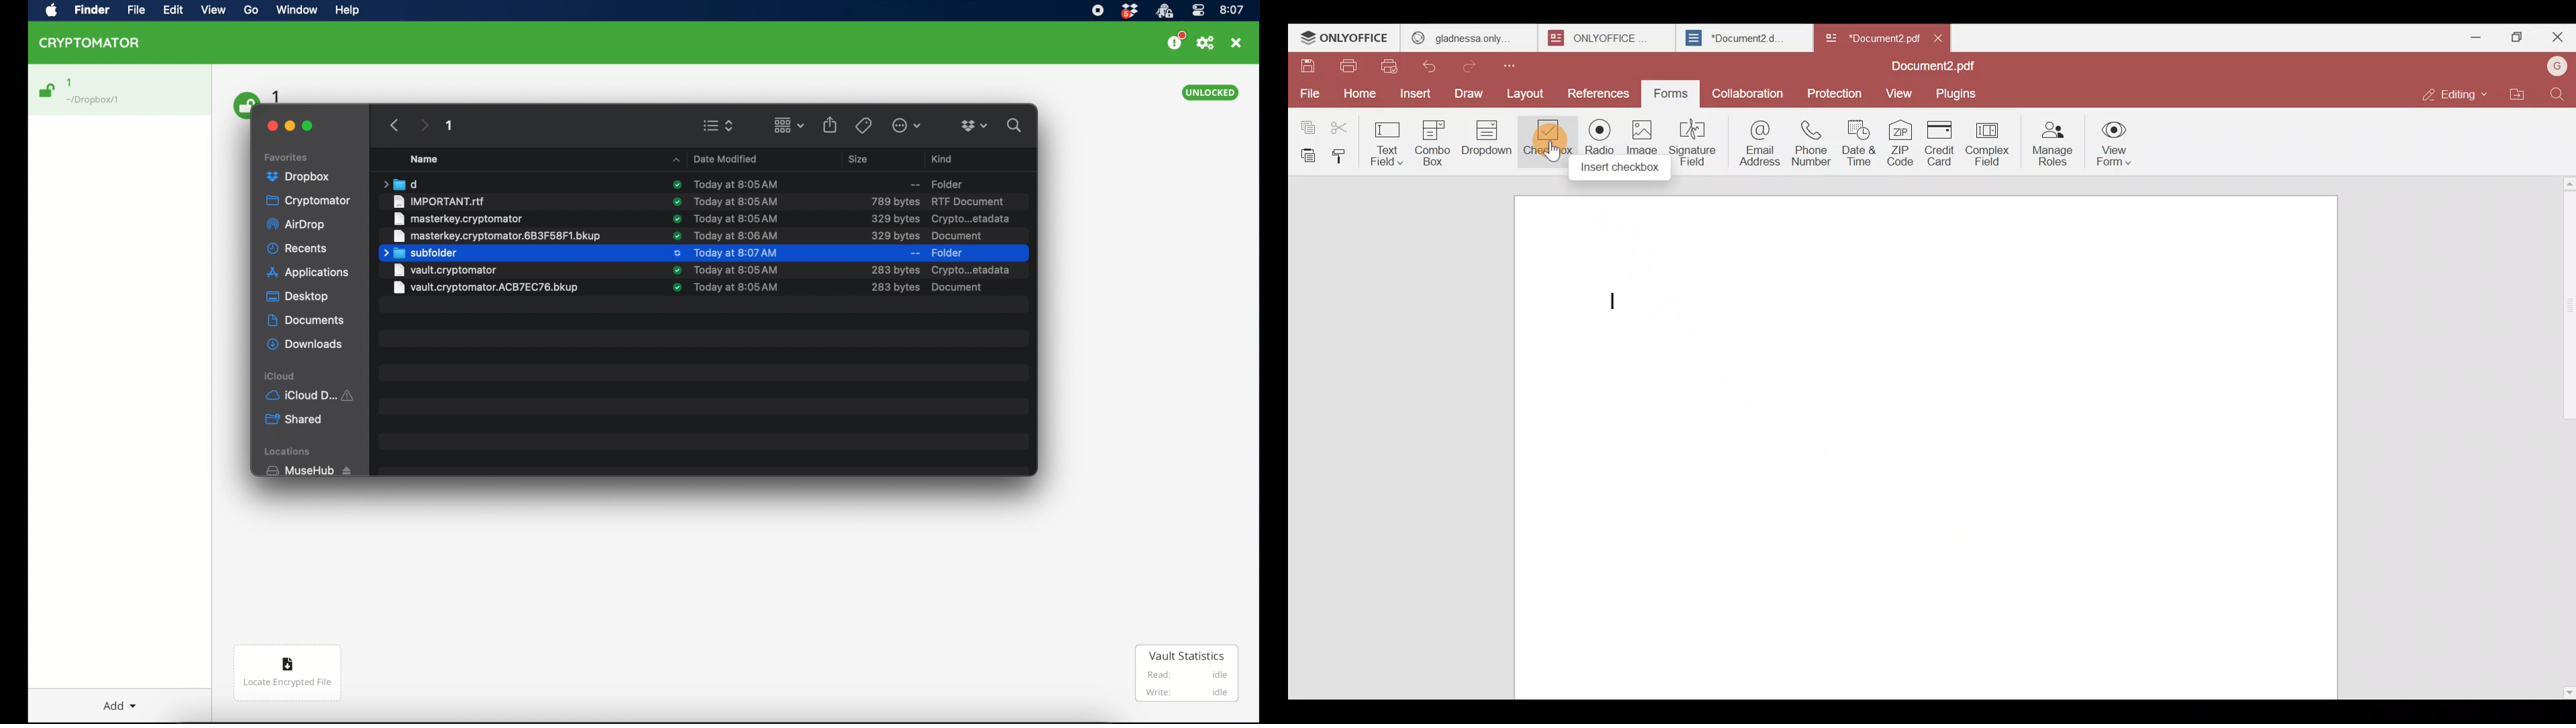  I want to click on ZIP code, so click(1900, 144).